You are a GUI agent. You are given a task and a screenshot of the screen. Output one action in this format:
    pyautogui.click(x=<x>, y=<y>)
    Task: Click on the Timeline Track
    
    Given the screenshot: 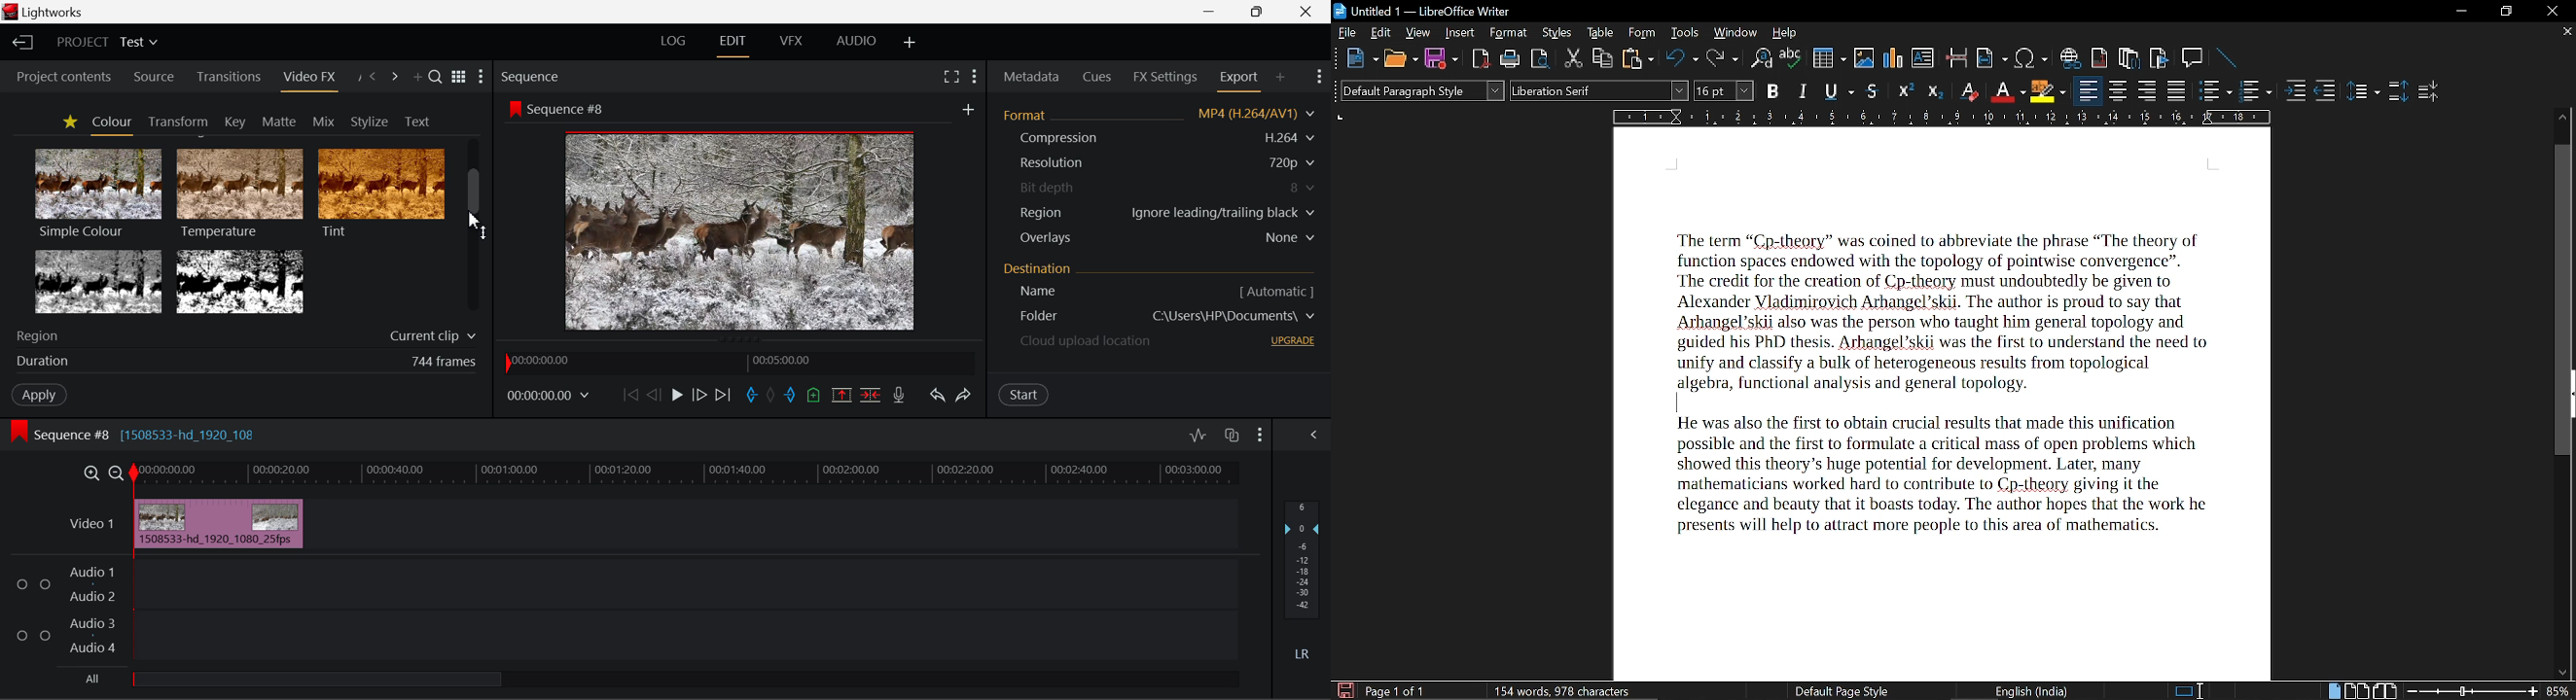 What is the action you would take?
    pyautogui.click(x=688, y=474)
    